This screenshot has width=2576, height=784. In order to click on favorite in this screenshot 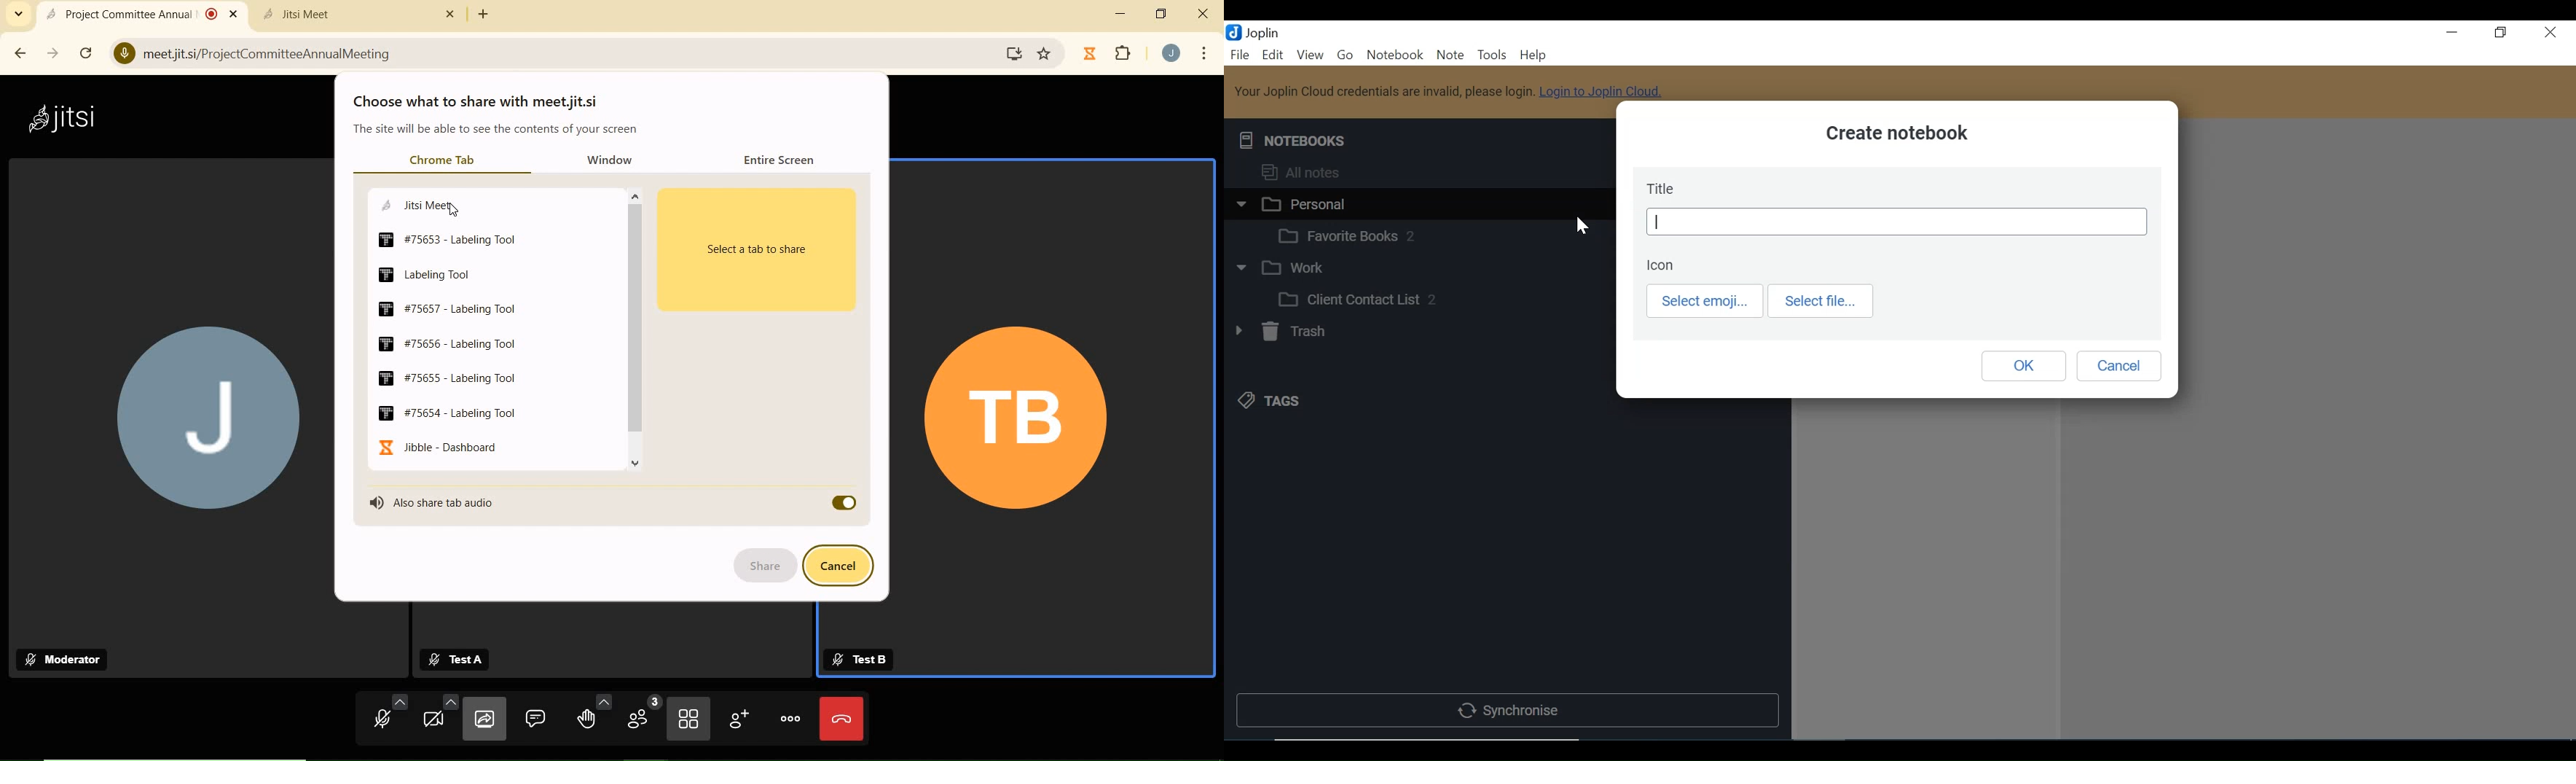, I will do `click(1045, 51)`.